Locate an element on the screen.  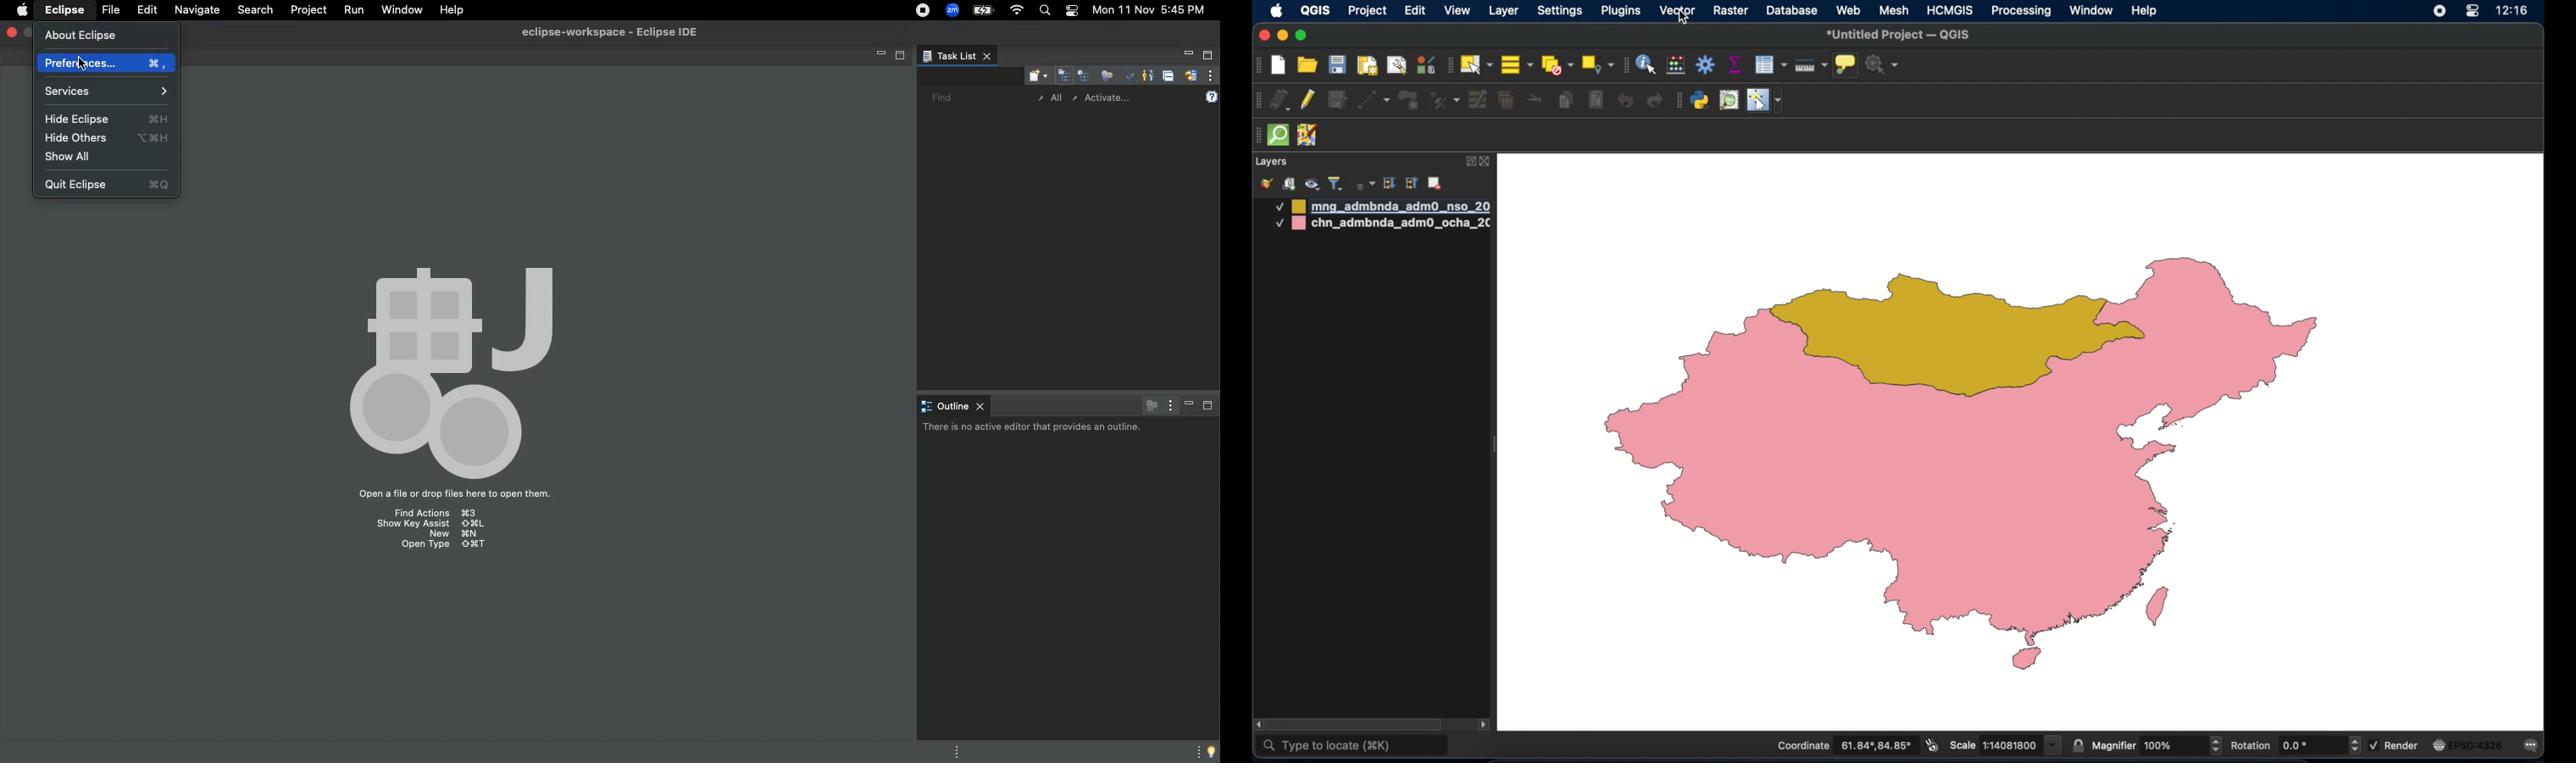
undo is located at coordinates (1626, 100).